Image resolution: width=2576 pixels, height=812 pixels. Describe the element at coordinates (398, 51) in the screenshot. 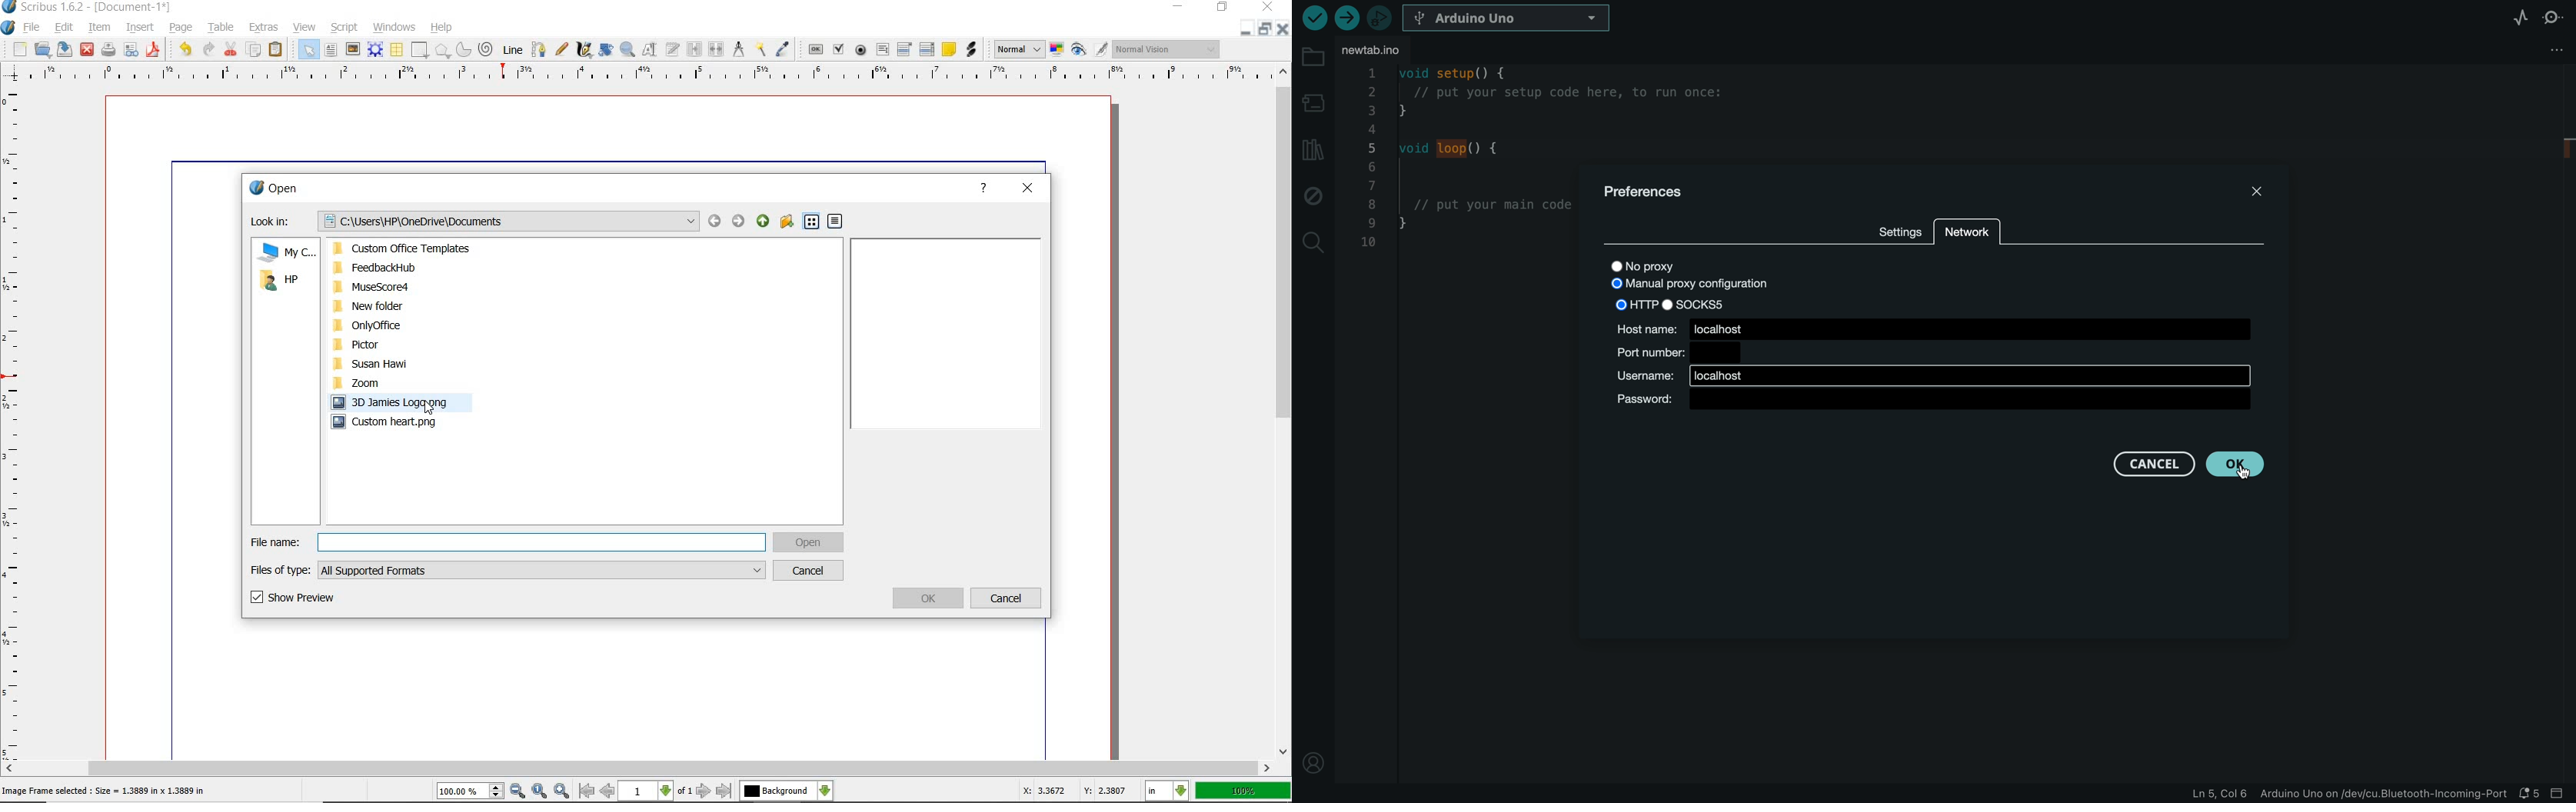

I see `table` at that location.